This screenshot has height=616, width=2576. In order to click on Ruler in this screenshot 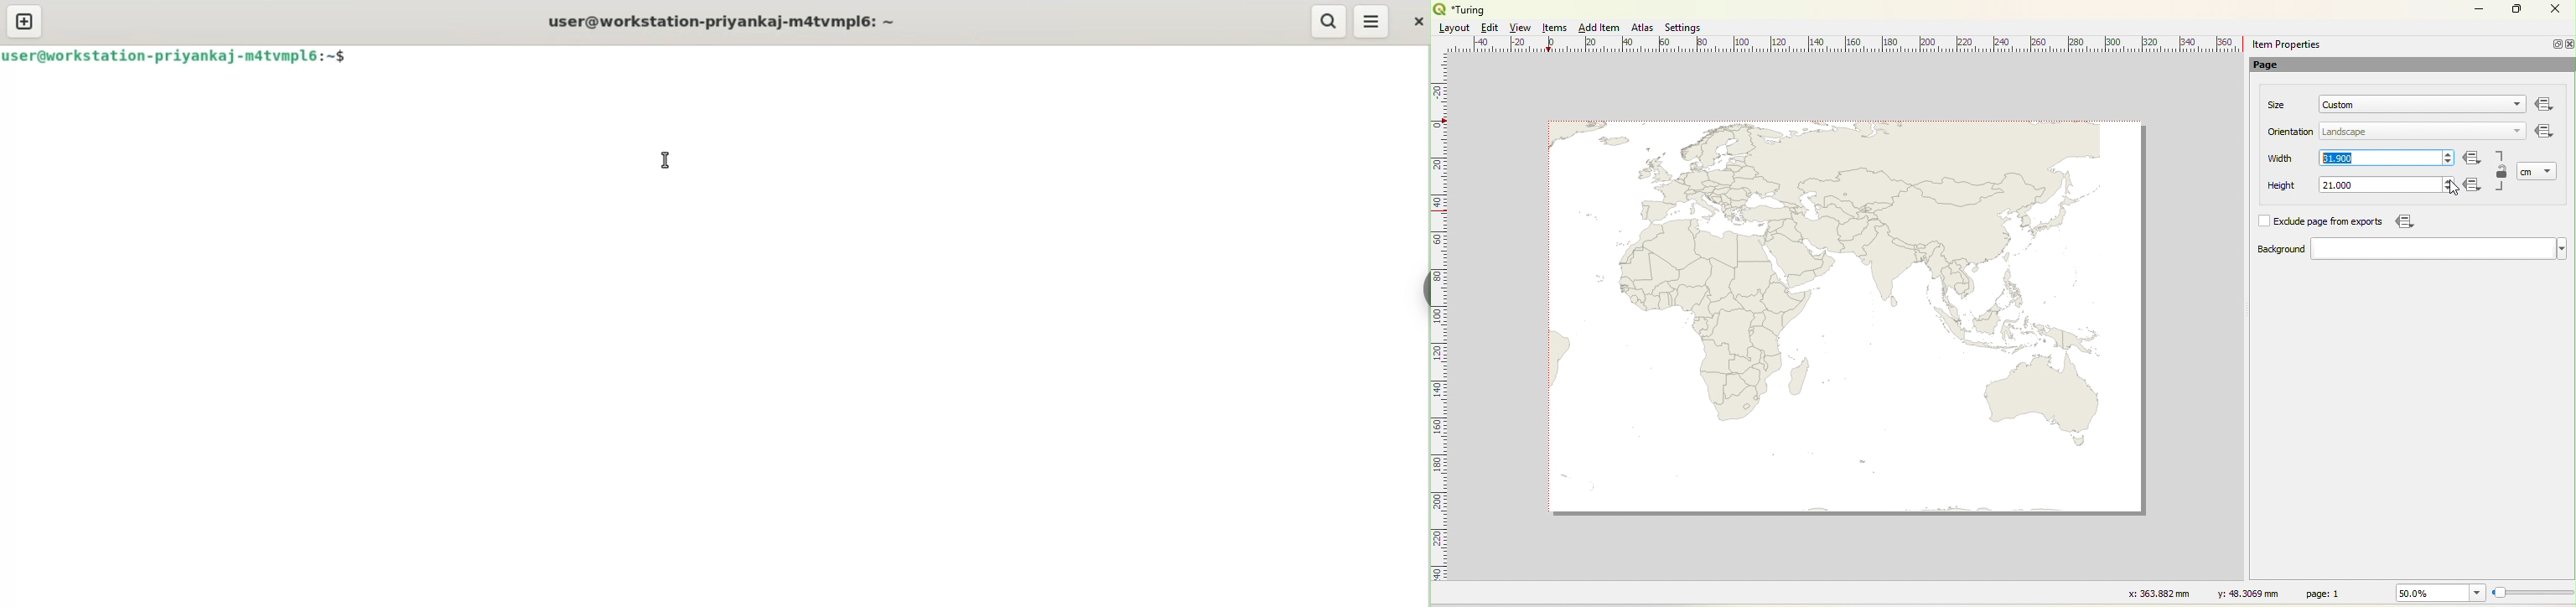, I will do `click(1440, 328)`.